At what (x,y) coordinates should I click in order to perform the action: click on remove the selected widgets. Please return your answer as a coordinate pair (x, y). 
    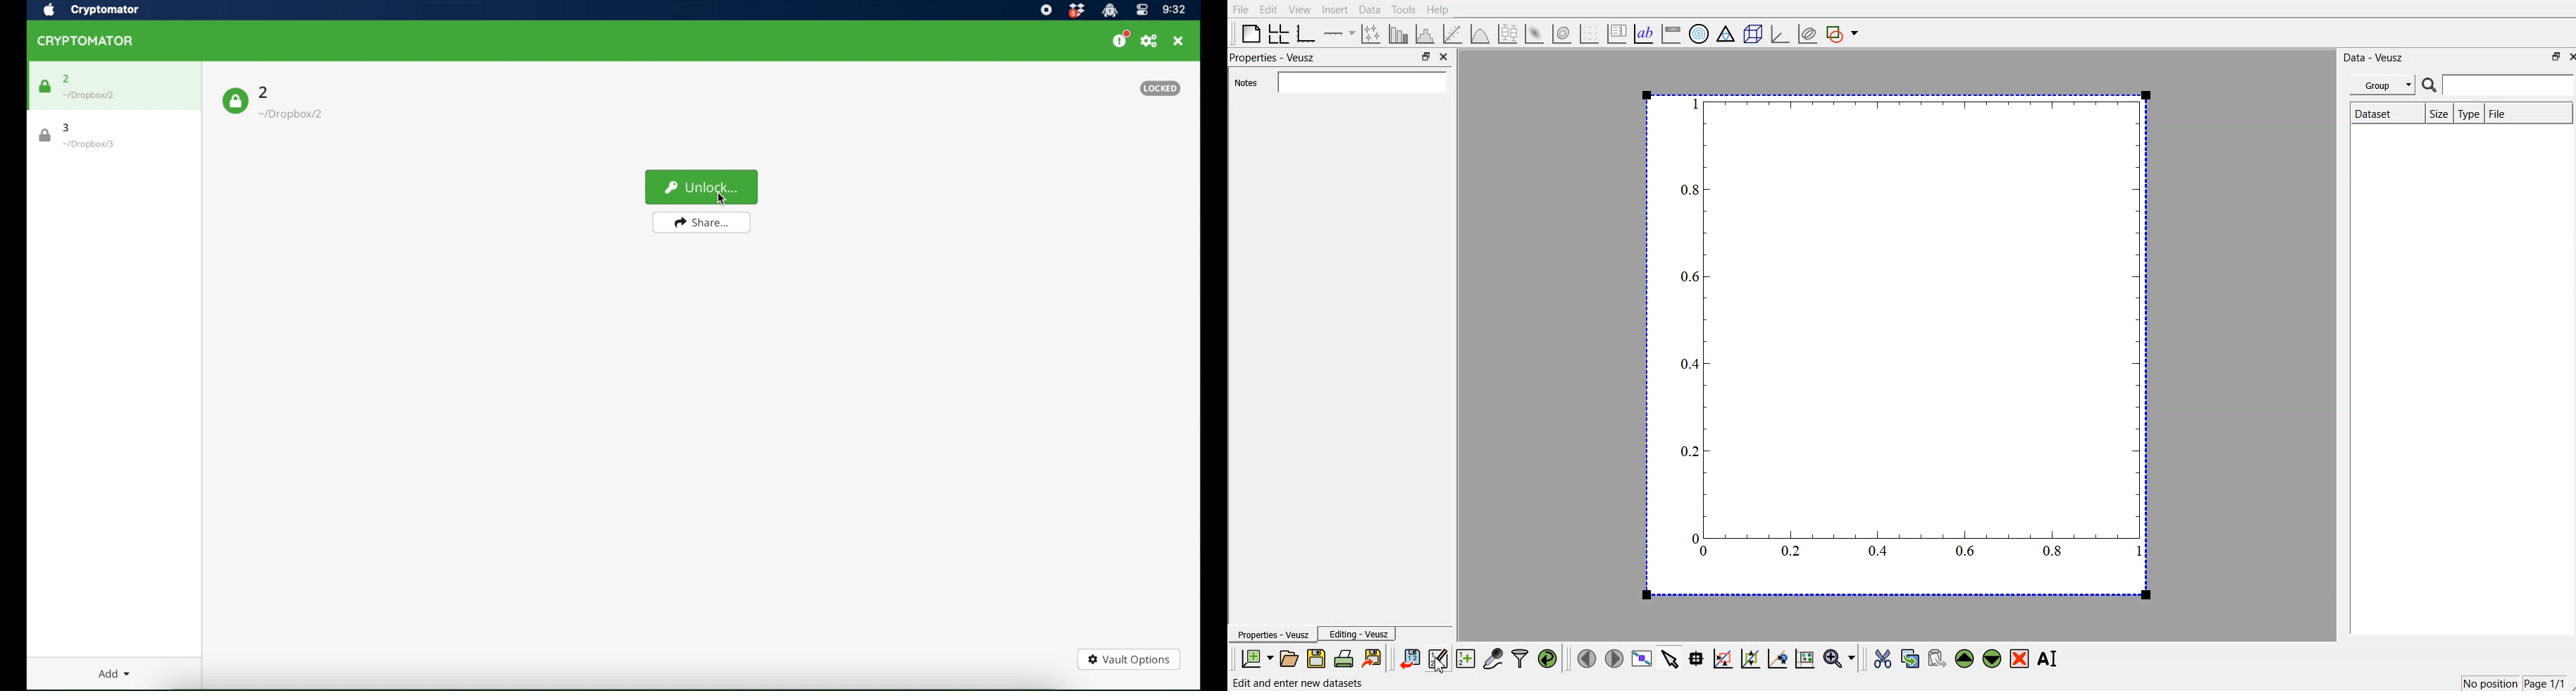
    Looking at the image, I should click on (2020, 659).